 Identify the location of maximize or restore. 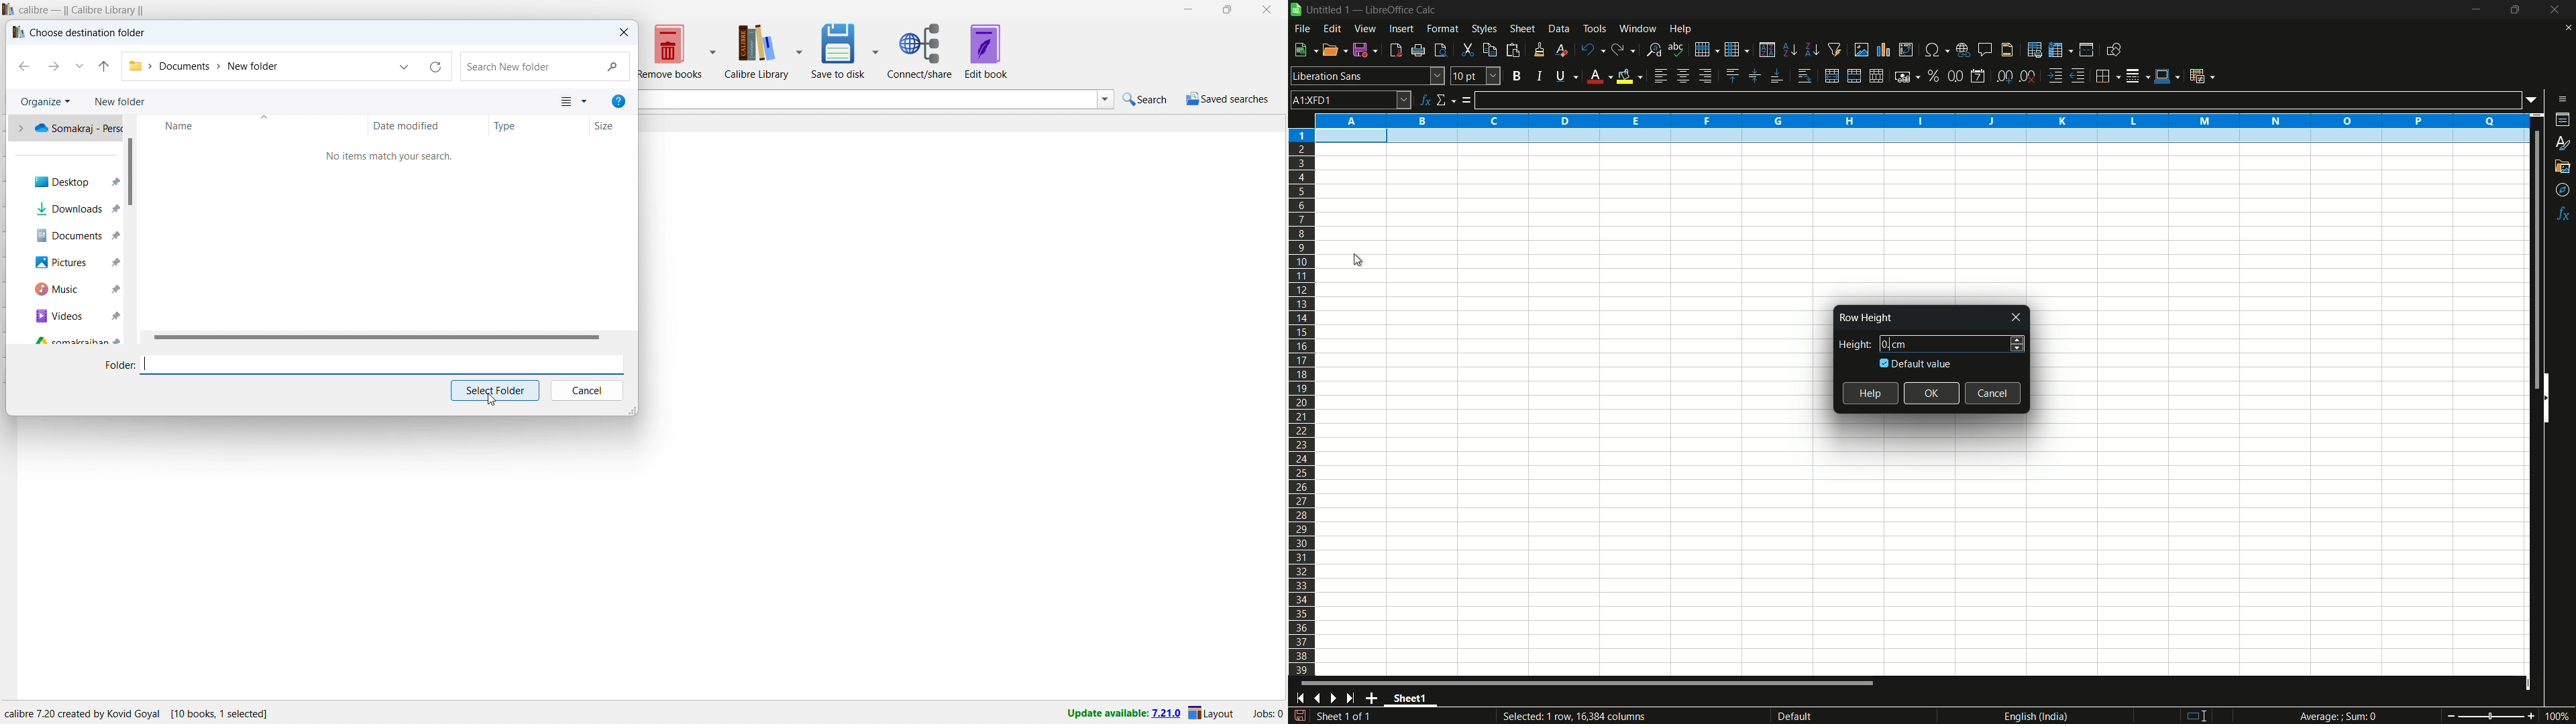
(2515, 10).